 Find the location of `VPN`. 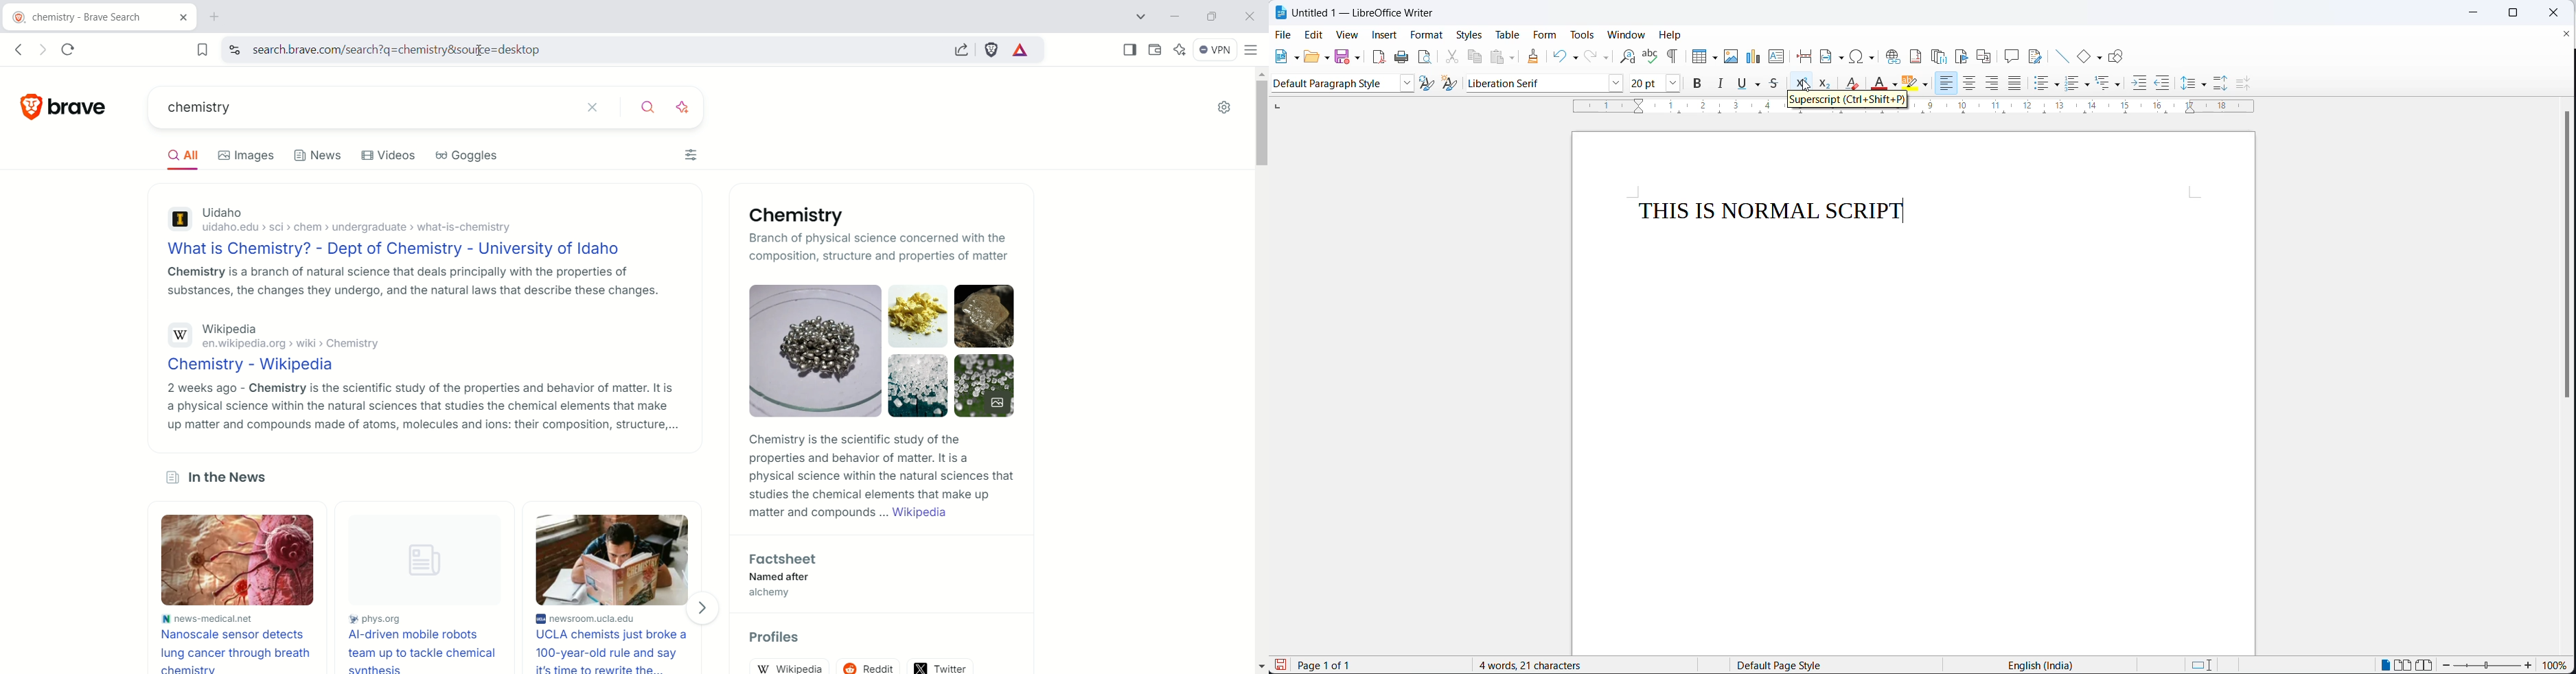

VPN is located at coordinates (1216, 50).